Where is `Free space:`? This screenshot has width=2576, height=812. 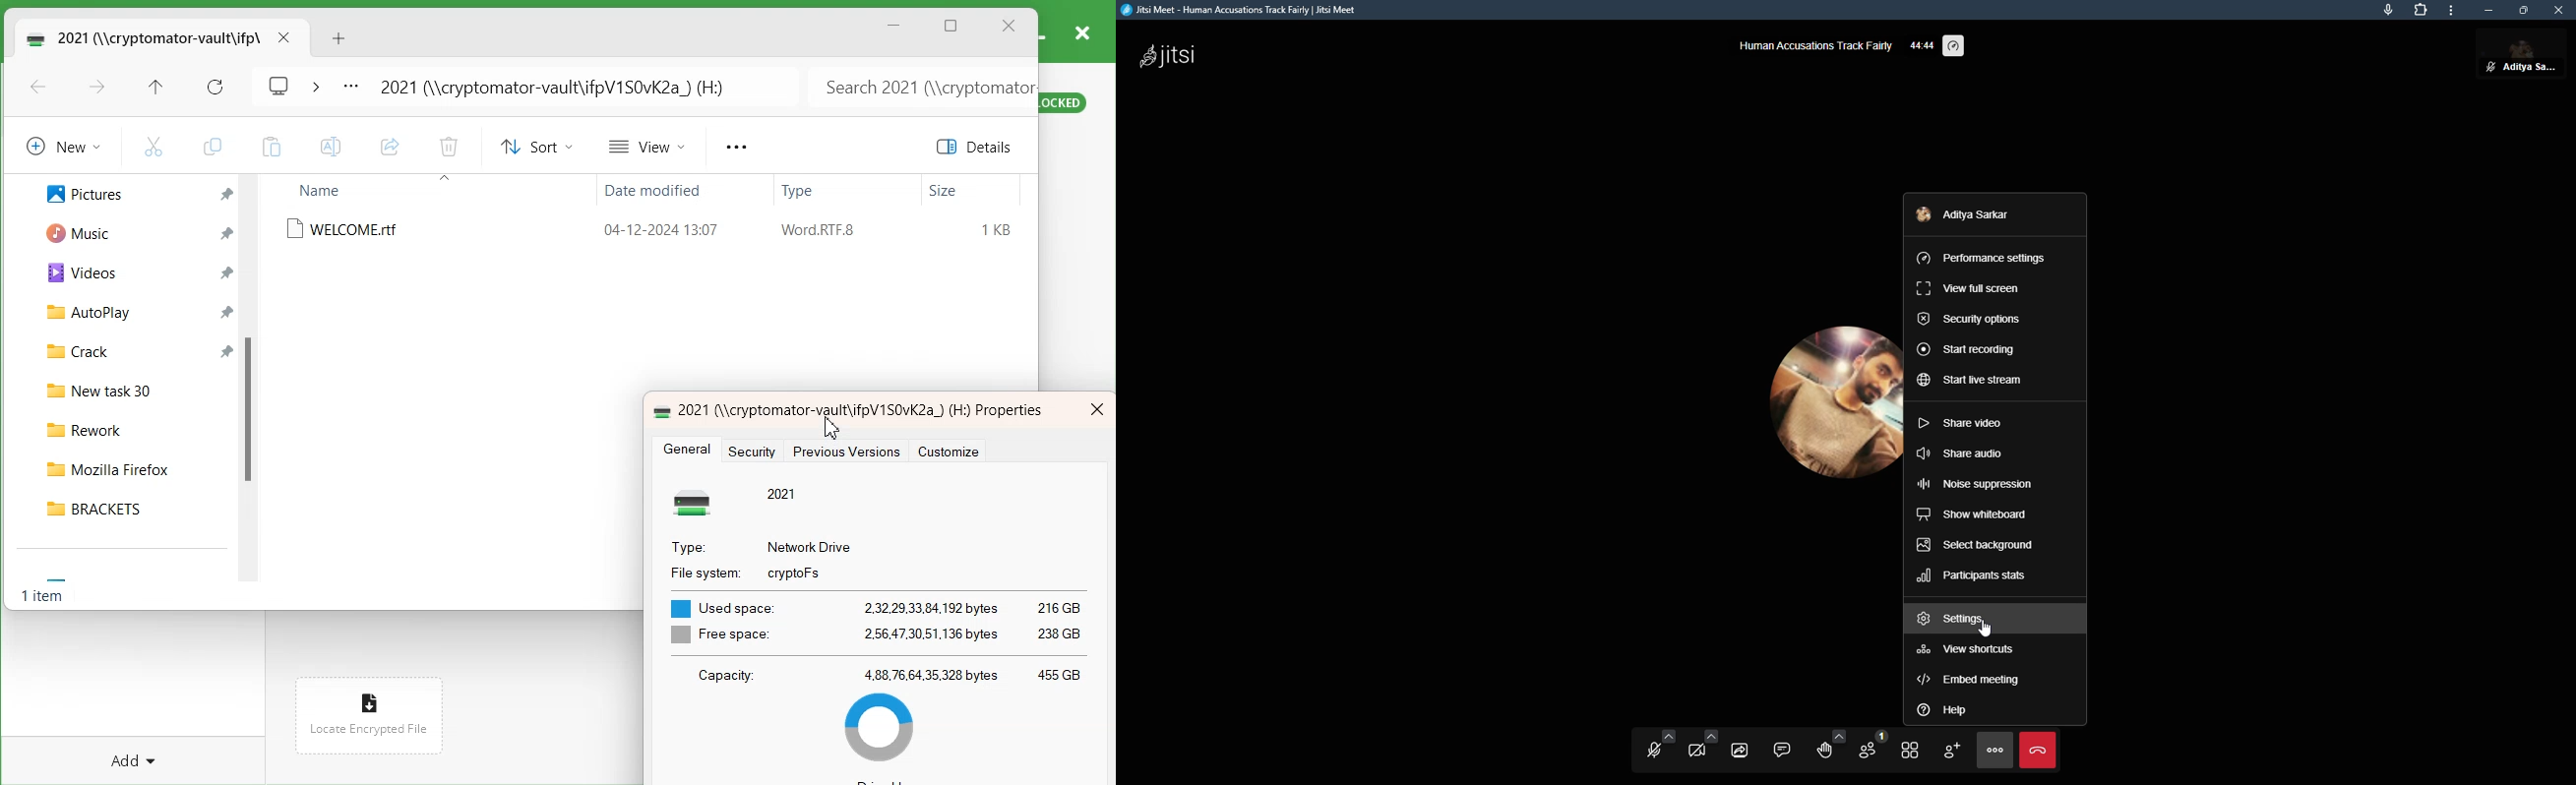
Free space: is located at coordinates (721, 634).